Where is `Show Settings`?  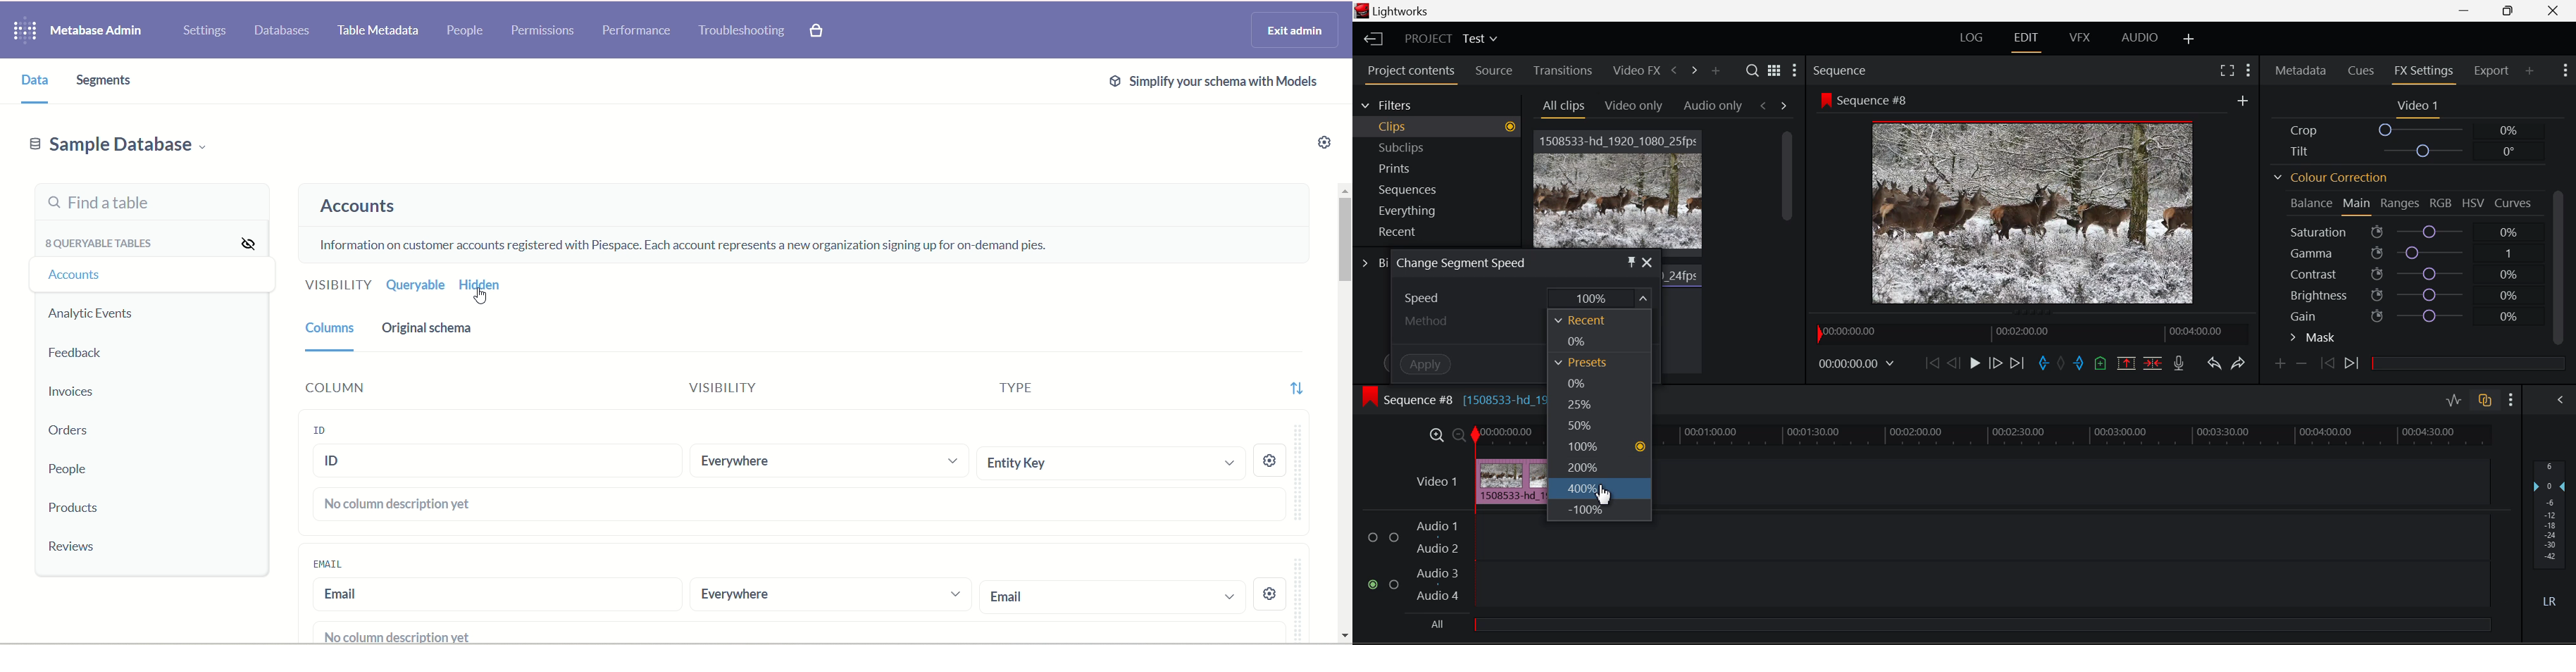
Show Settings is located at coordinates (2509, 399).